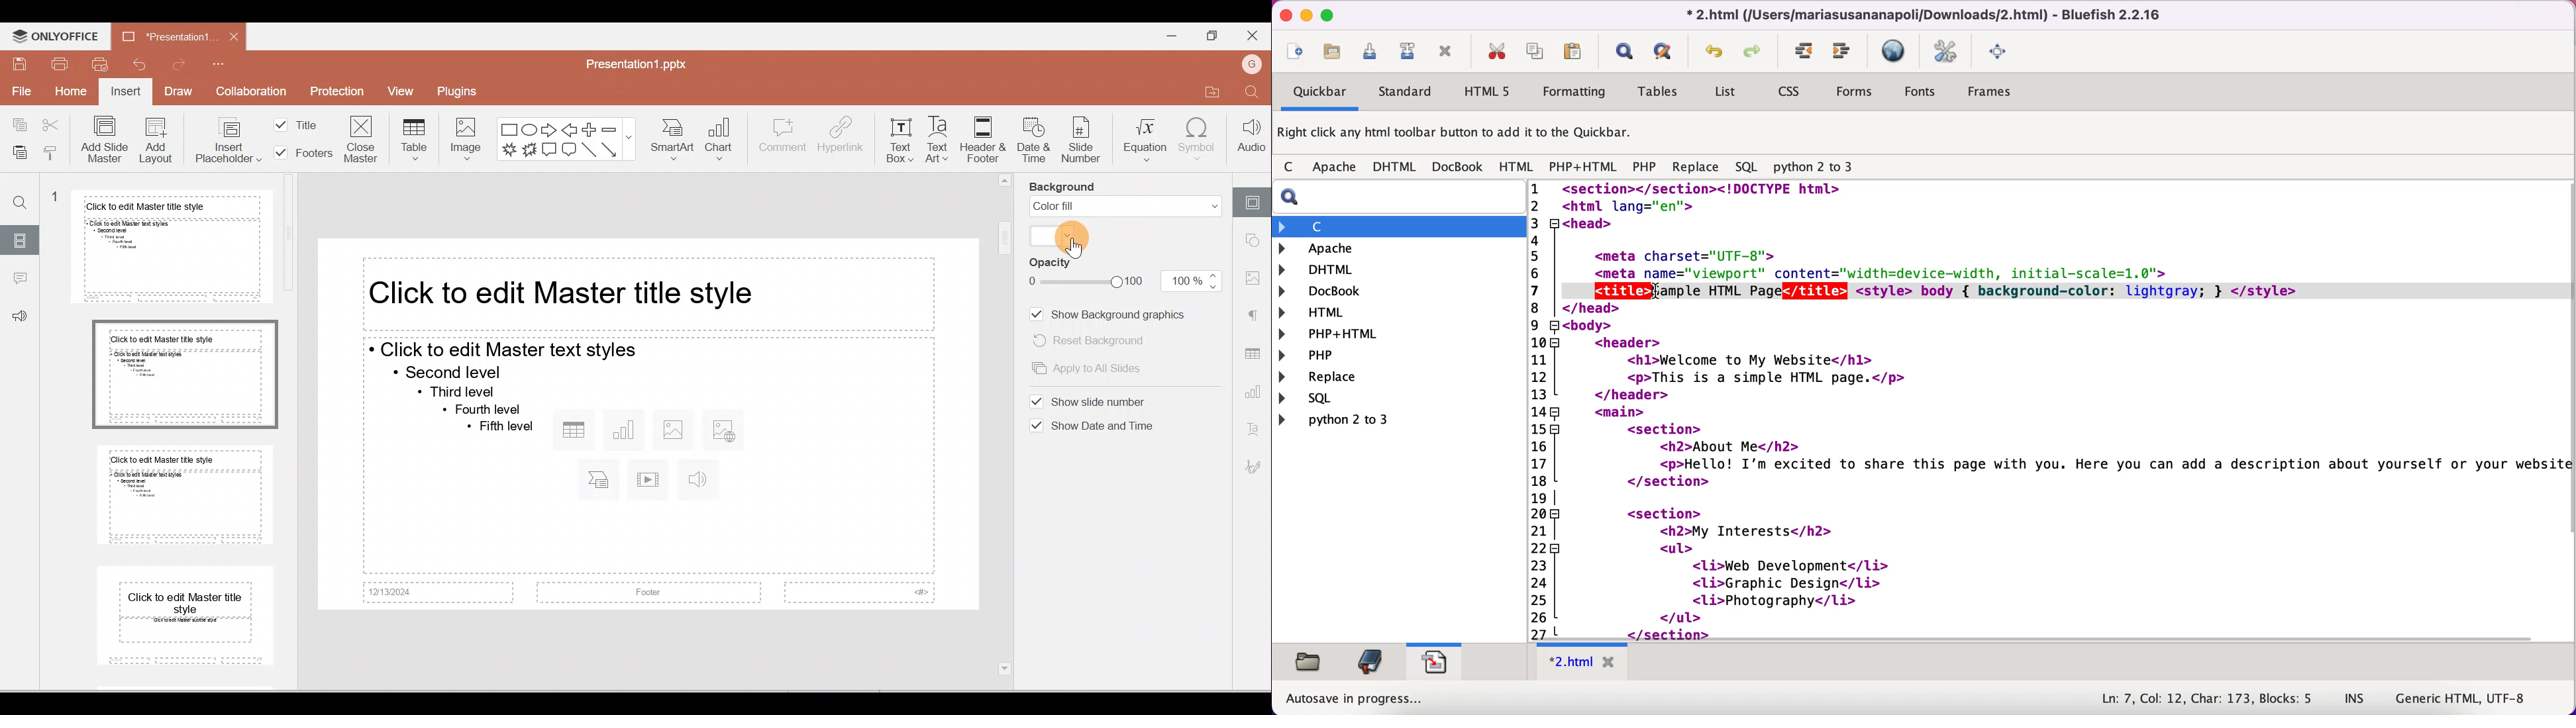  Describe the element at coordinates (1292, 168) in the screenshot. I see `c` at that location.